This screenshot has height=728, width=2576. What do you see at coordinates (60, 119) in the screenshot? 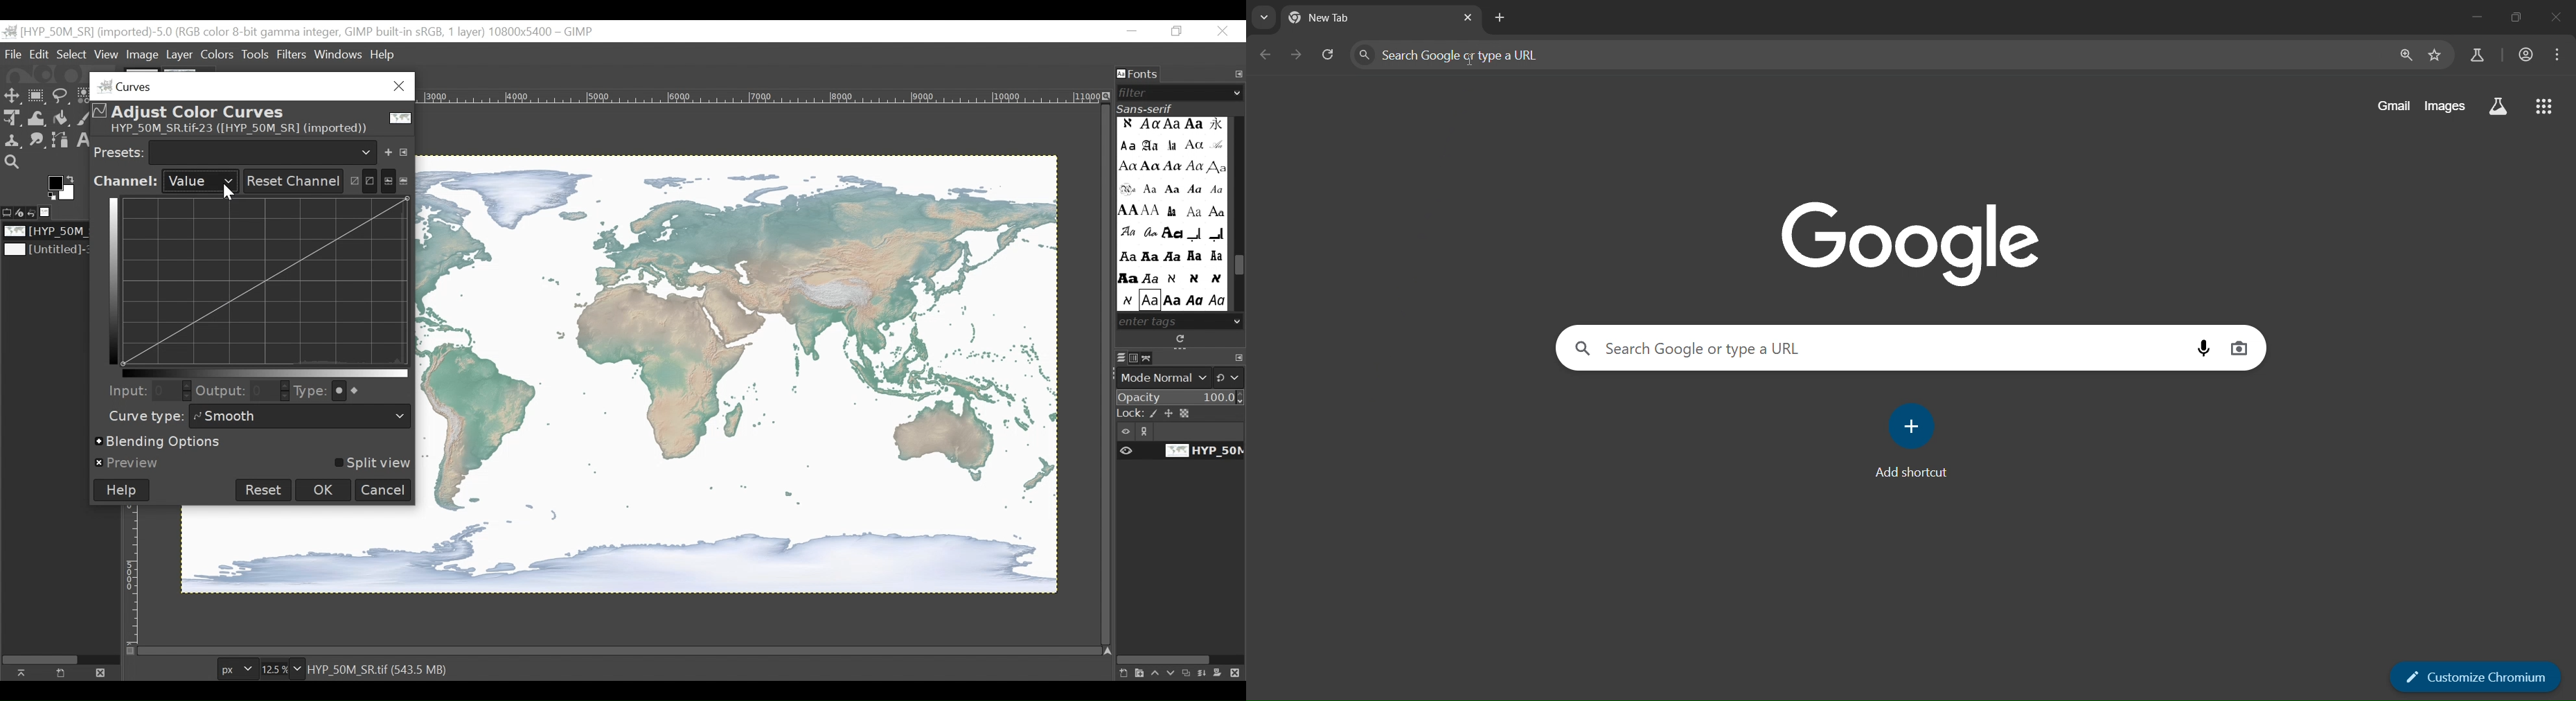
I see `Fill` at bounding box center [60, 119].